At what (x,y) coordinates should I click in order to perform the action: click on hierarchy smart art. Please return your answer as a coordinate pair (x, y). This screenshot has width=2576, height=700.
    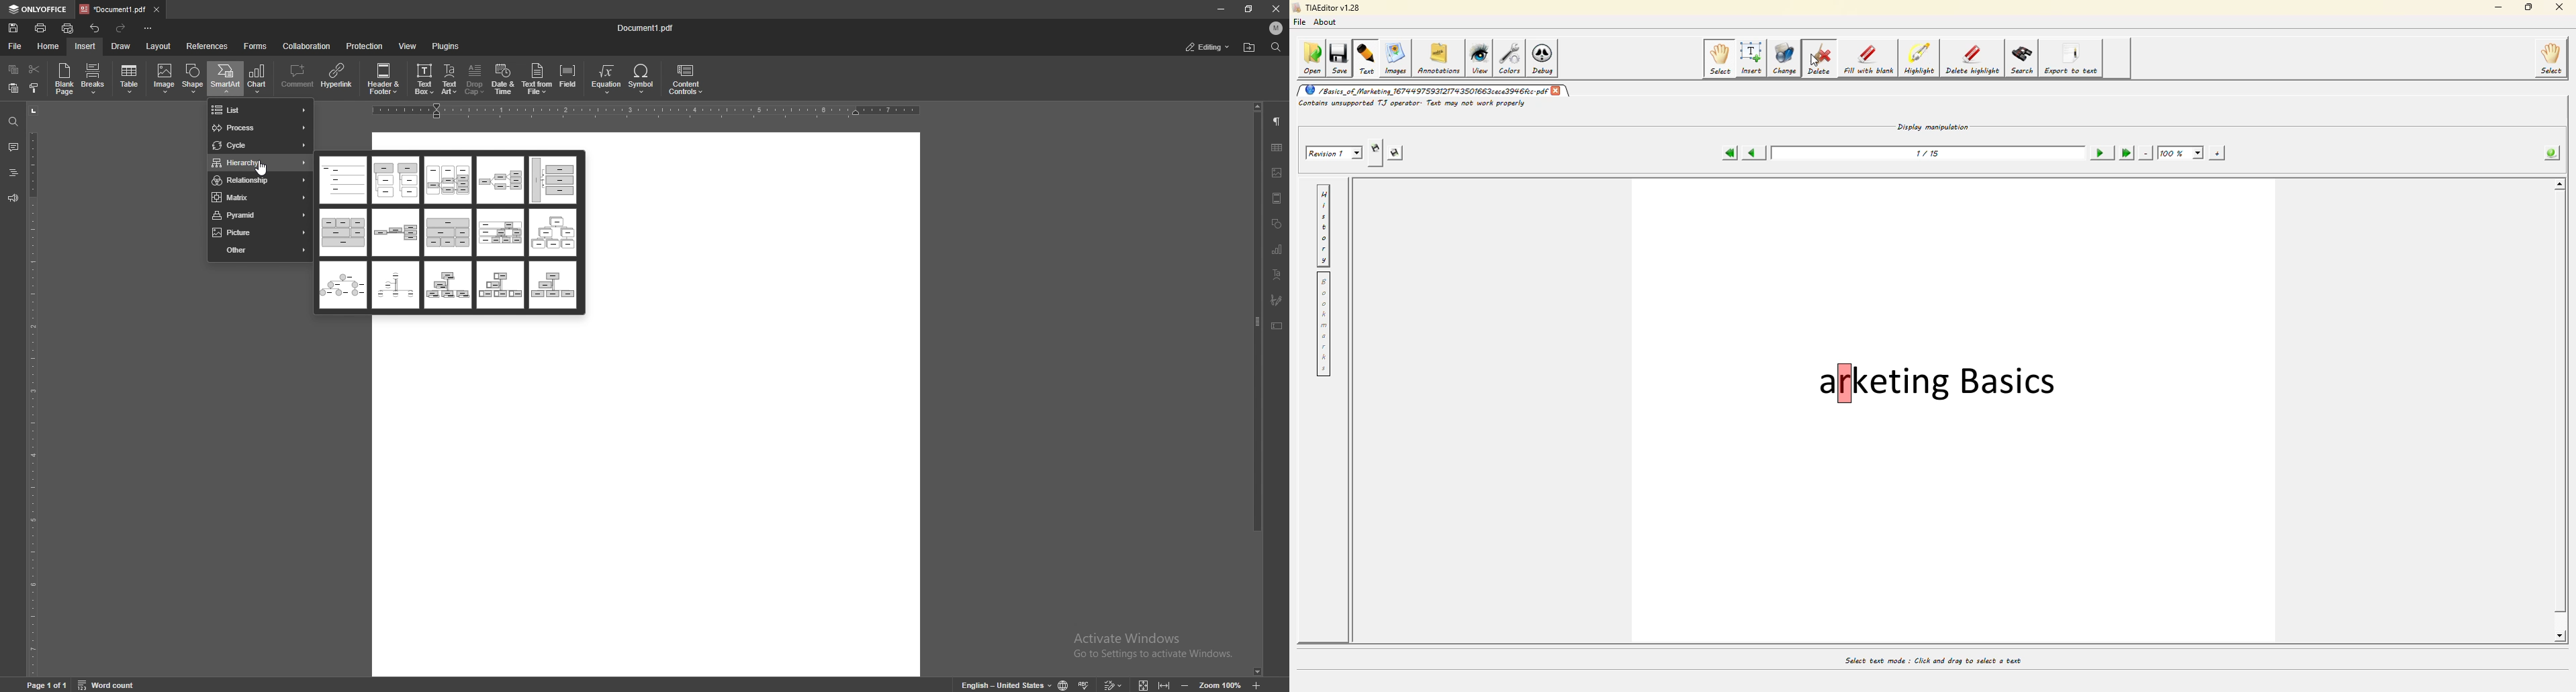
    Looking at the image, I should click on (447, 181).